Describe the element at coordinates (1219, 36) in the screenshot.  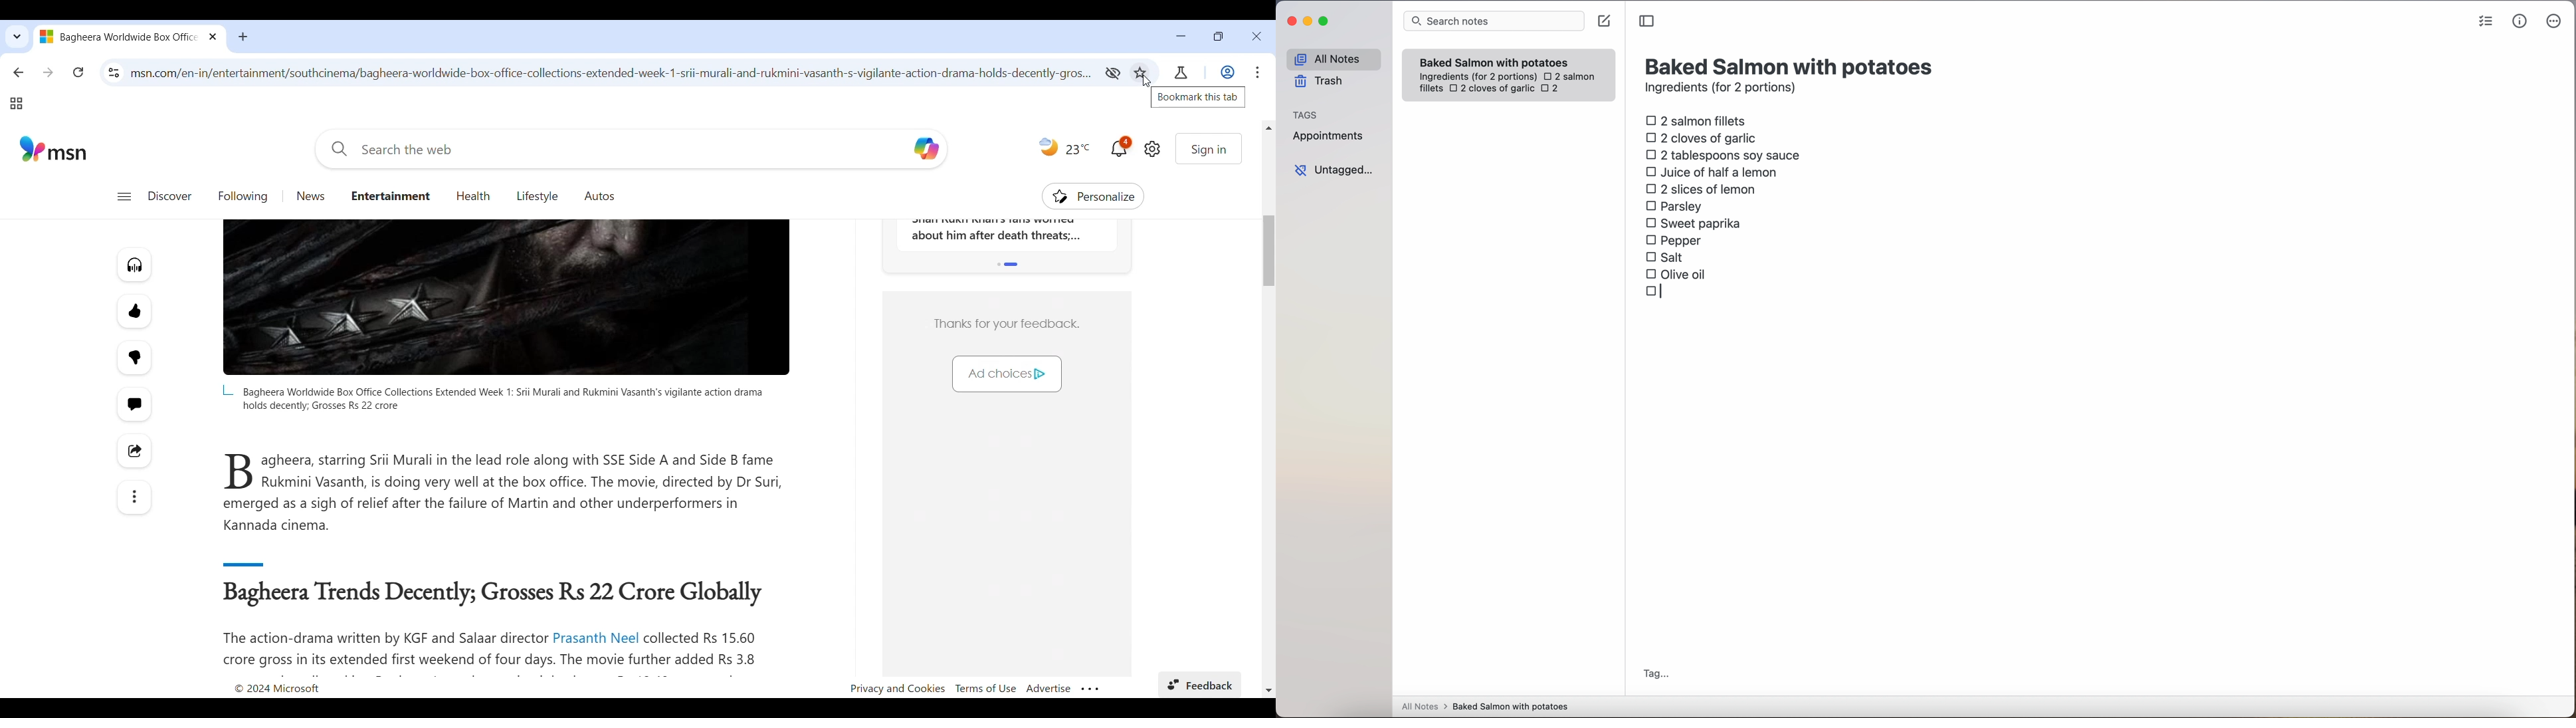
I see `Show interface in a smaller tab` at that location.